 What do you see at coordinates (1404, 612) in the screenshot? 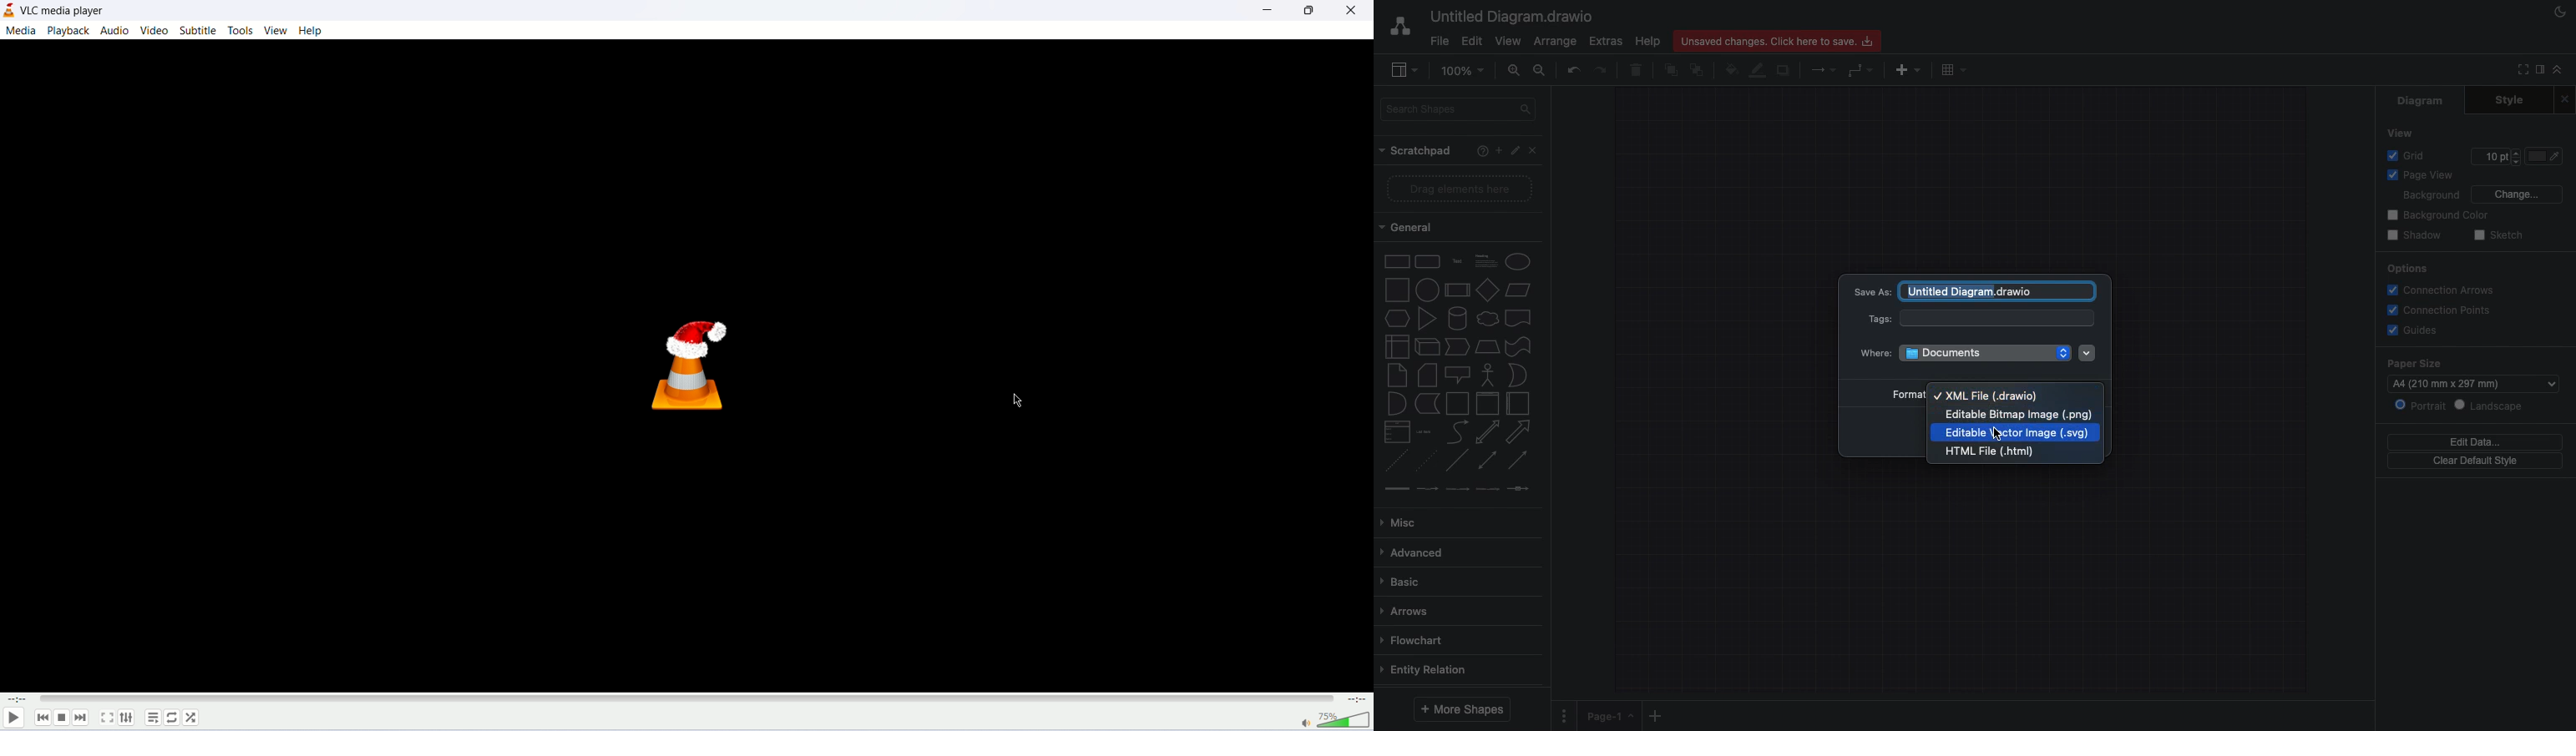
I see `Arrows` at bounding box center [1404, 612].